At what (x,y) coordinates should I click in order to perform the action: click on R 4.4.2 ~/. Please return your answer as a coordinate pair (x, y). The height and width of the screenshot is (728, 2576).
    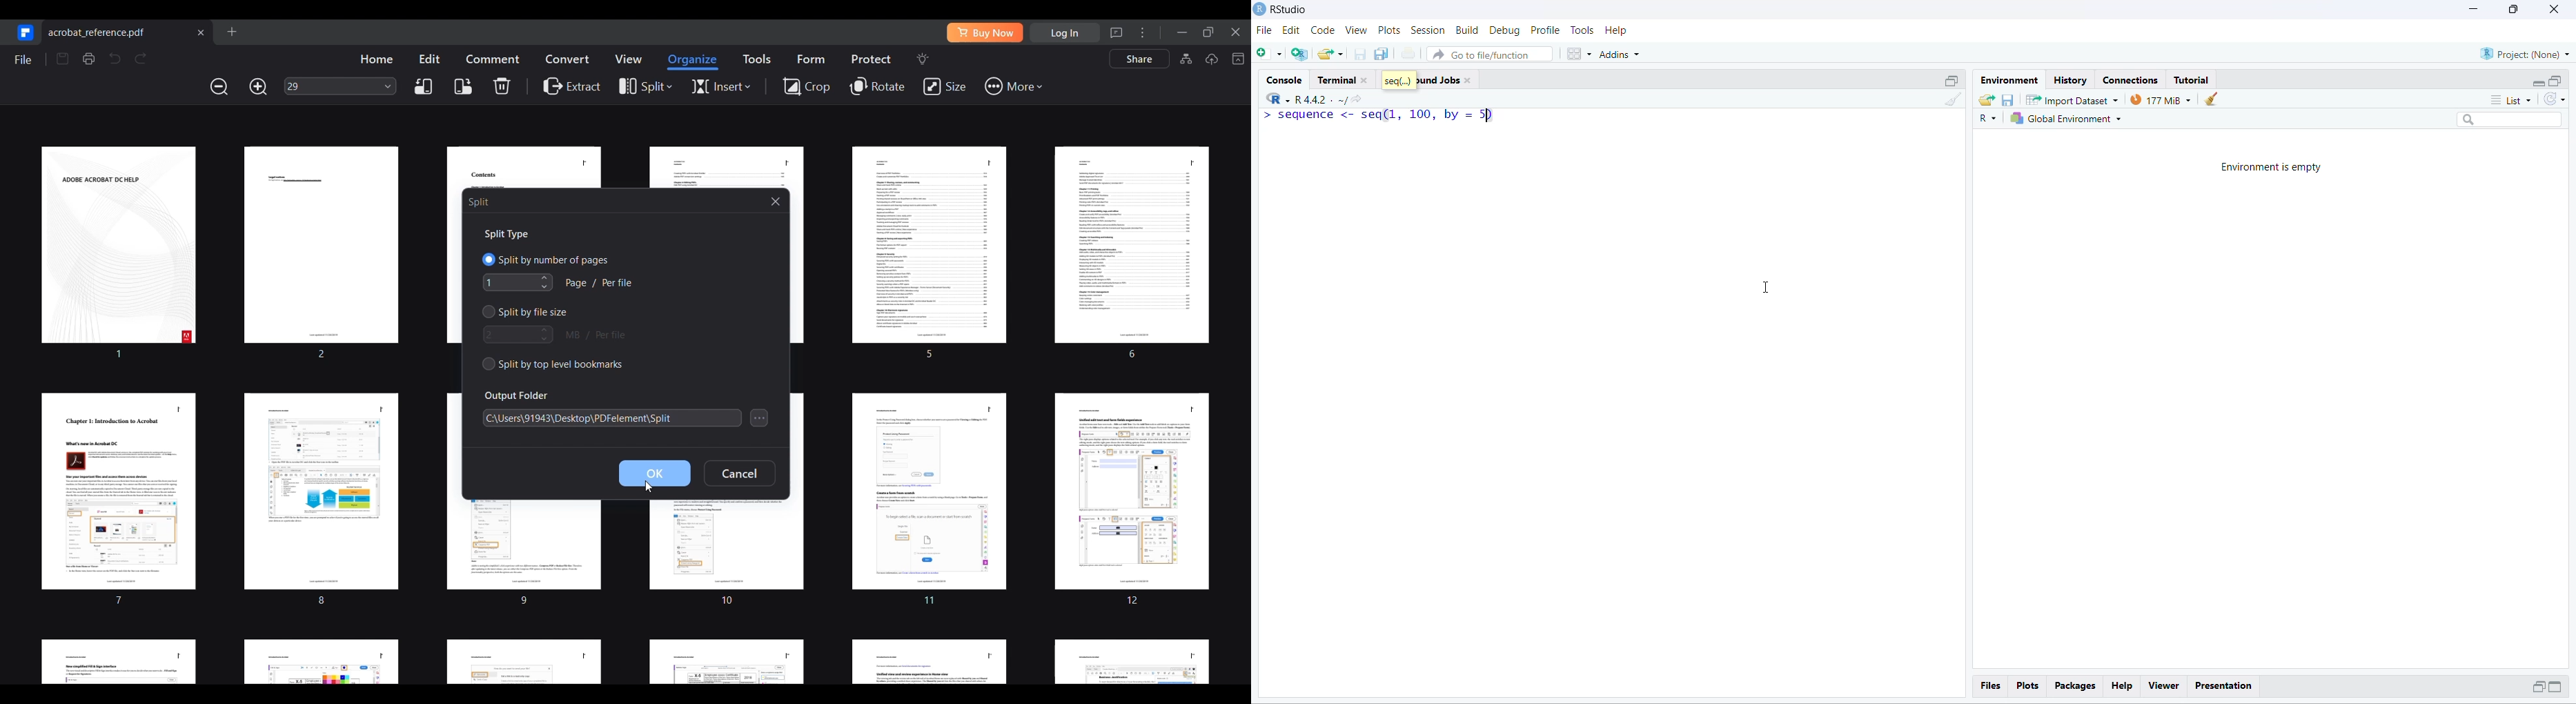
    Looking at the image, I should click on (1320, 100).